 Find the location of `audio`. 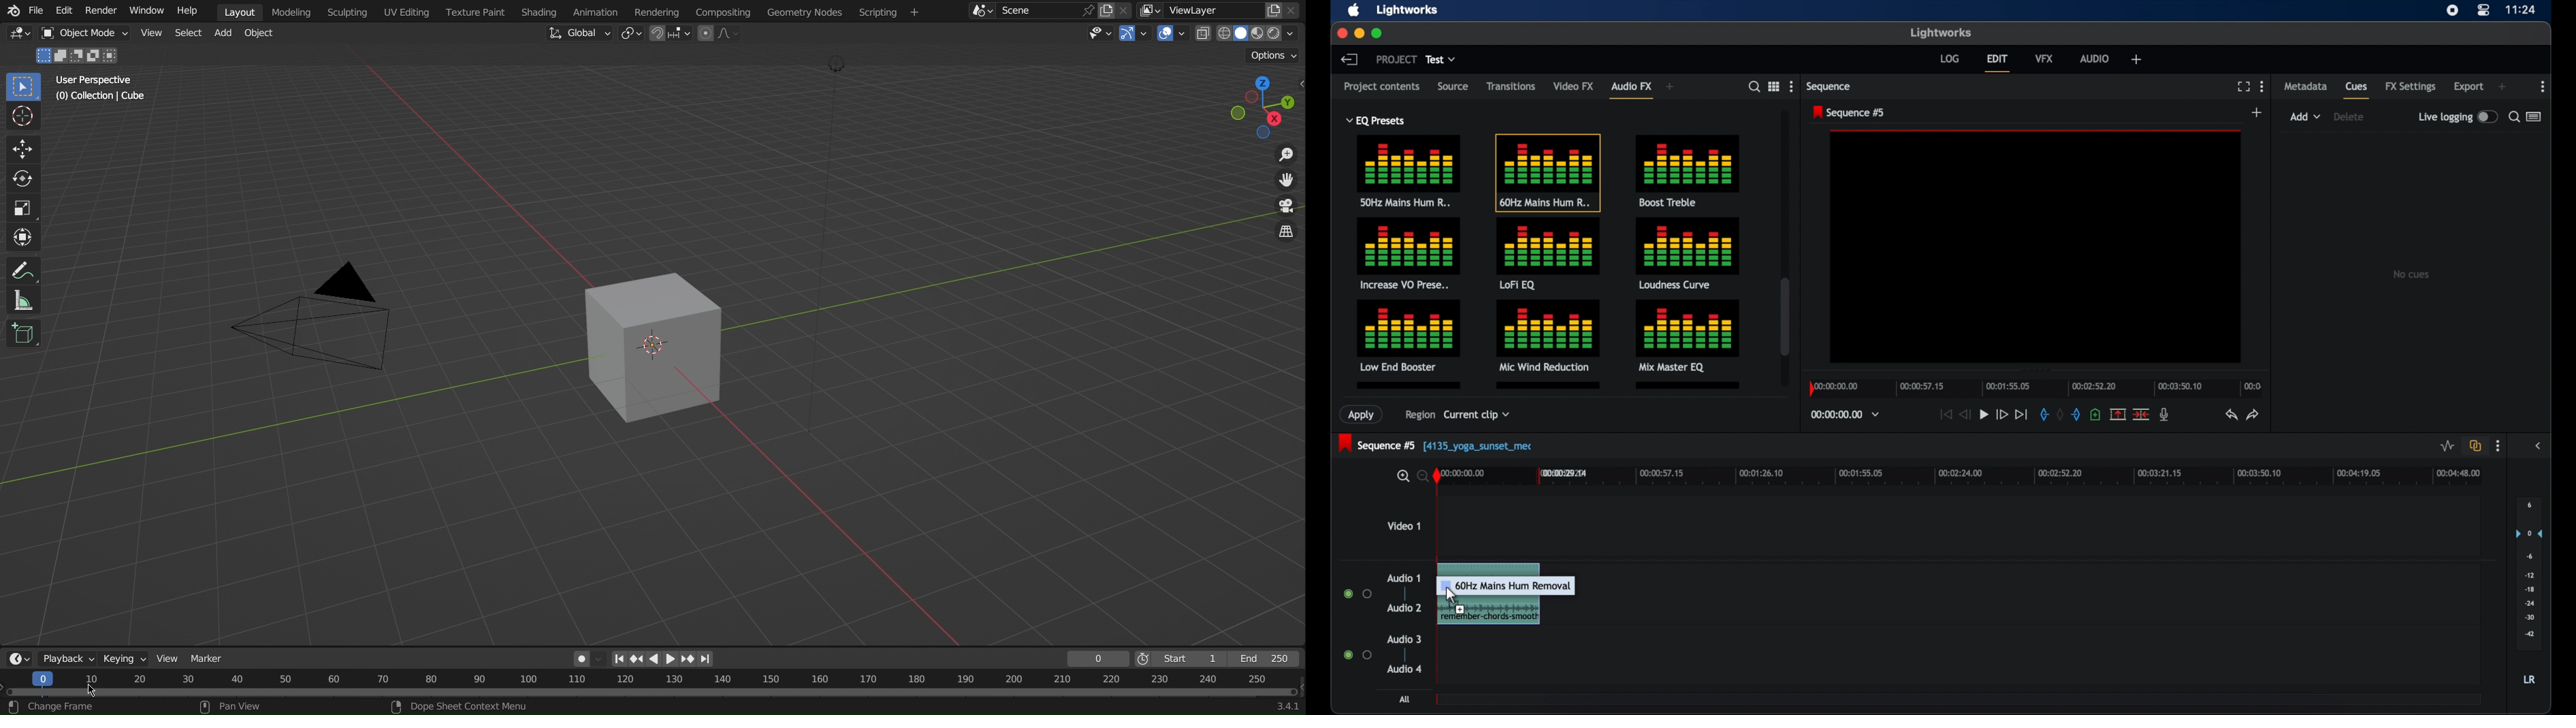

audio is located at coordinates (2095, 58).